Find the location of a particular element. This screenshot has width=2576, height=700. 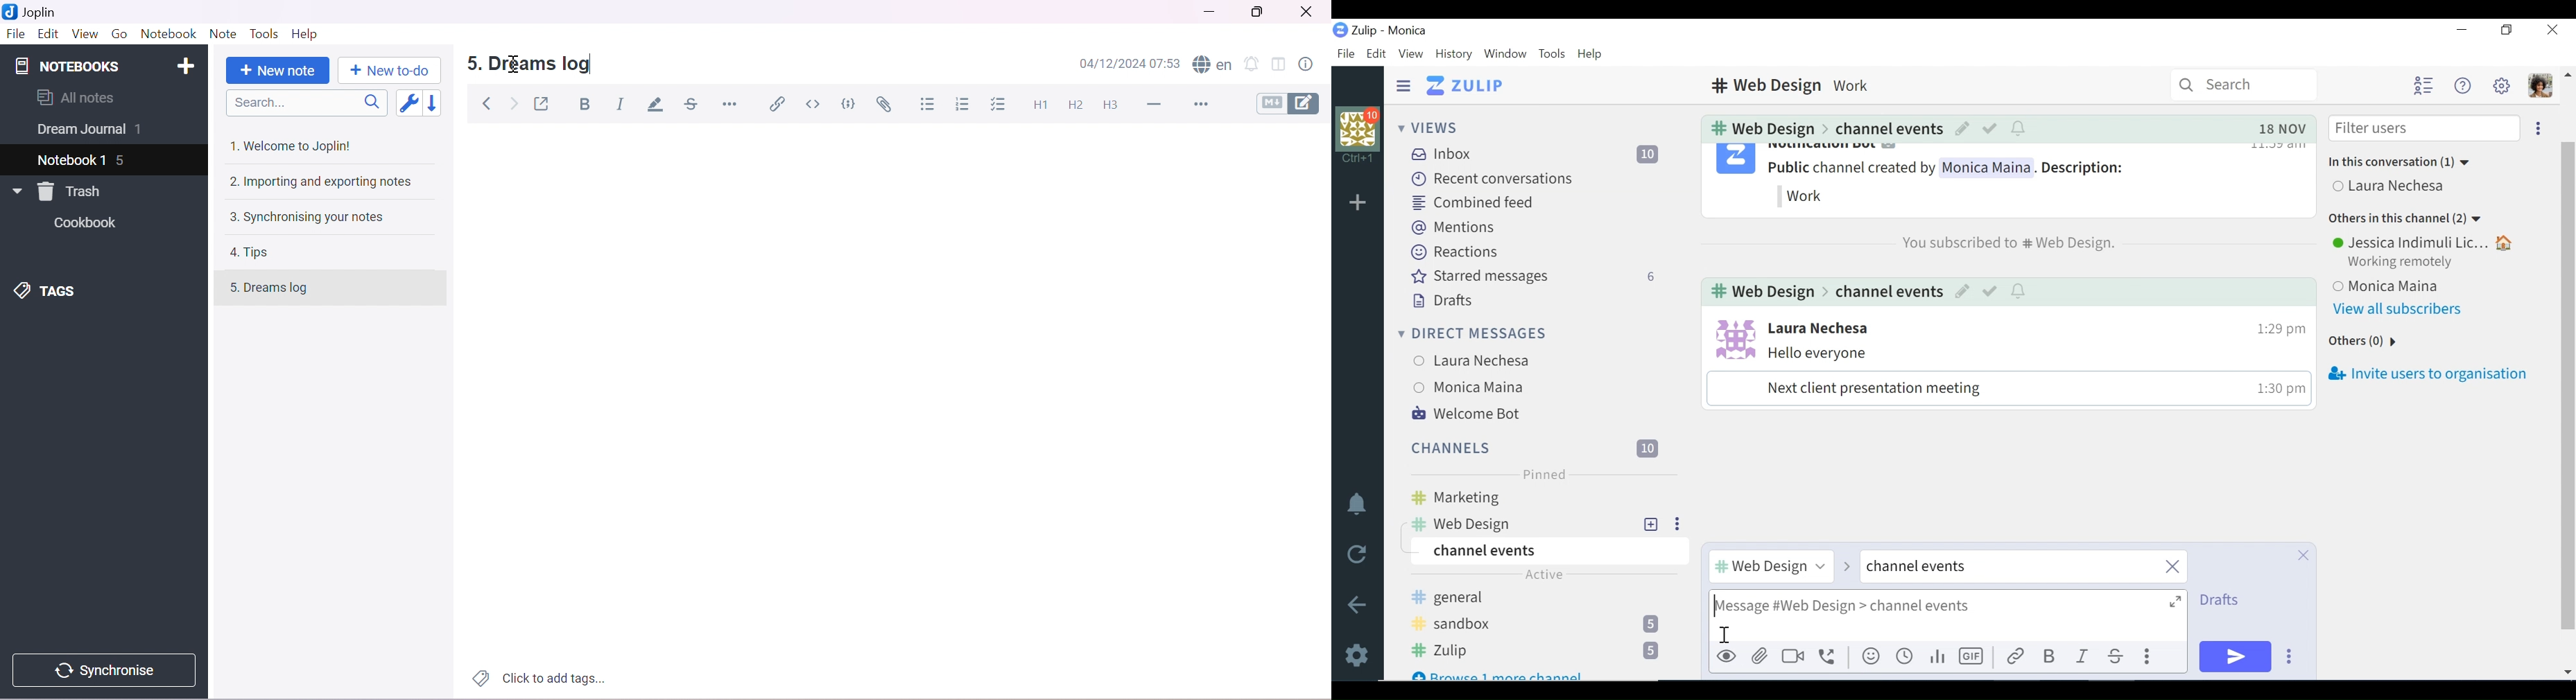

Others is located at coordinates (2362, 342).